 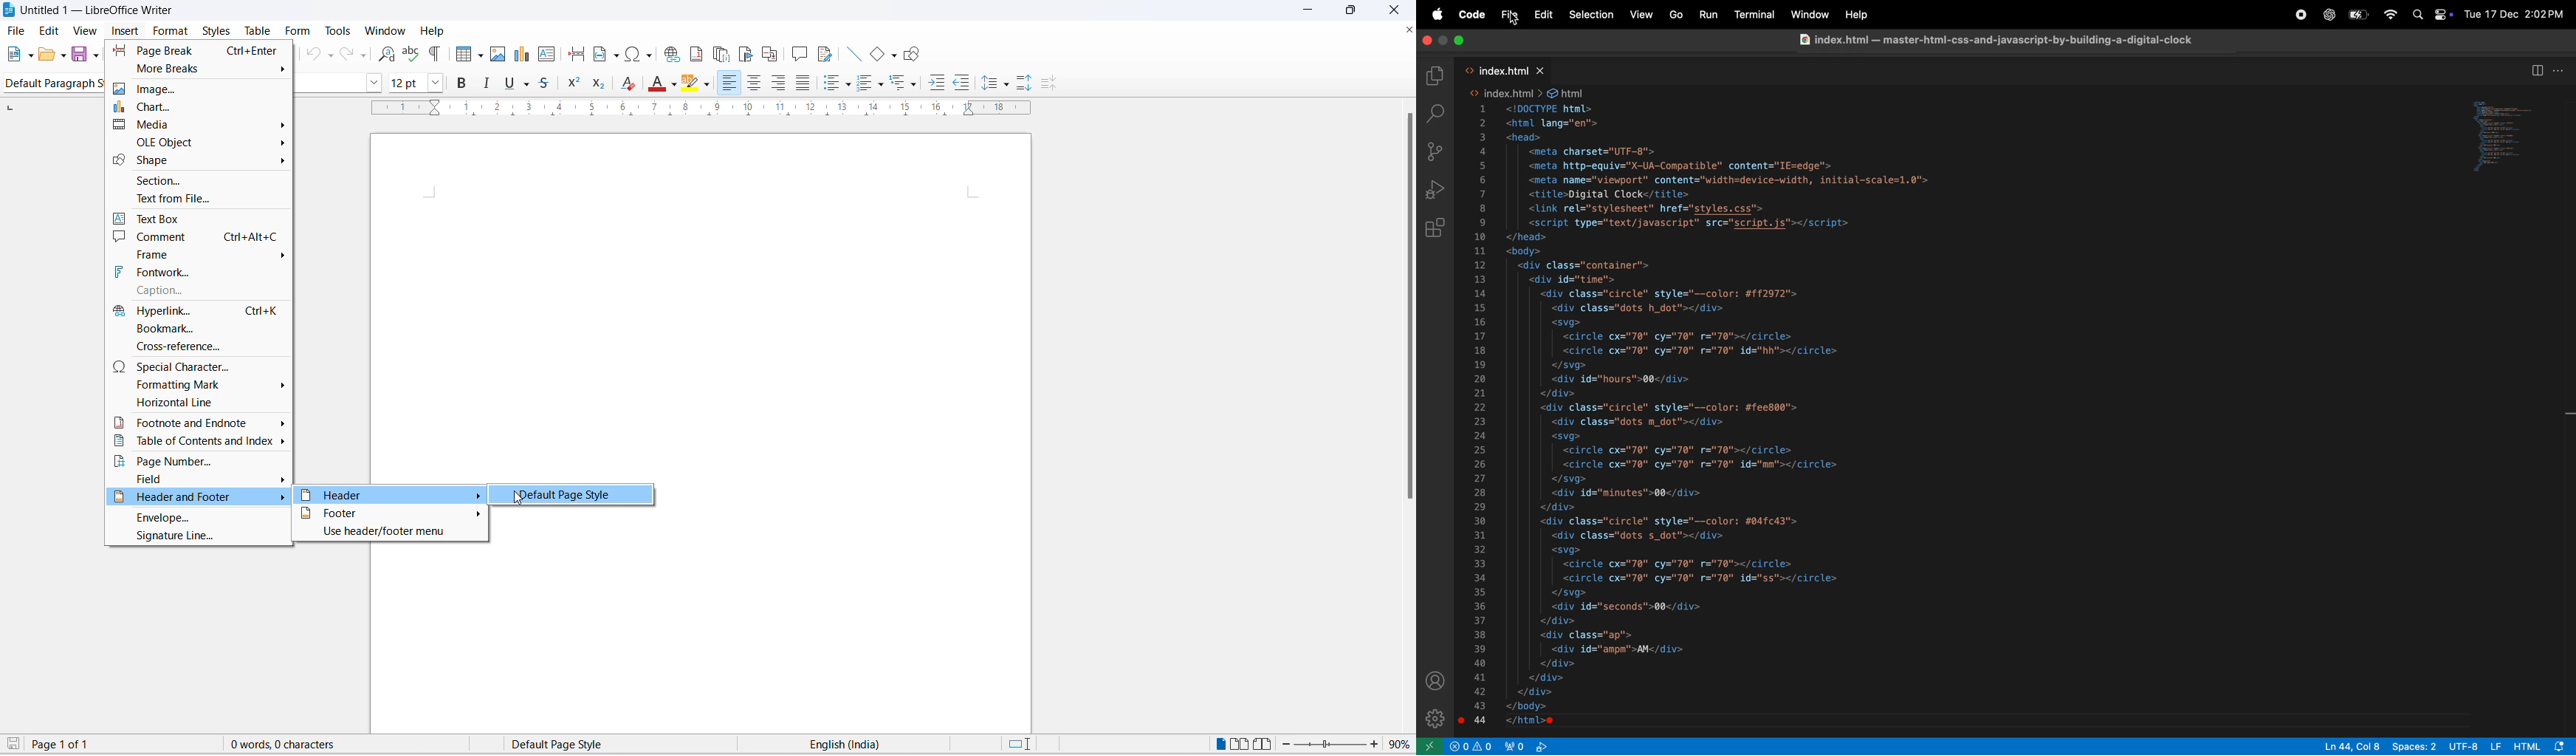 I want to click on save, so click(x=80, y=55).